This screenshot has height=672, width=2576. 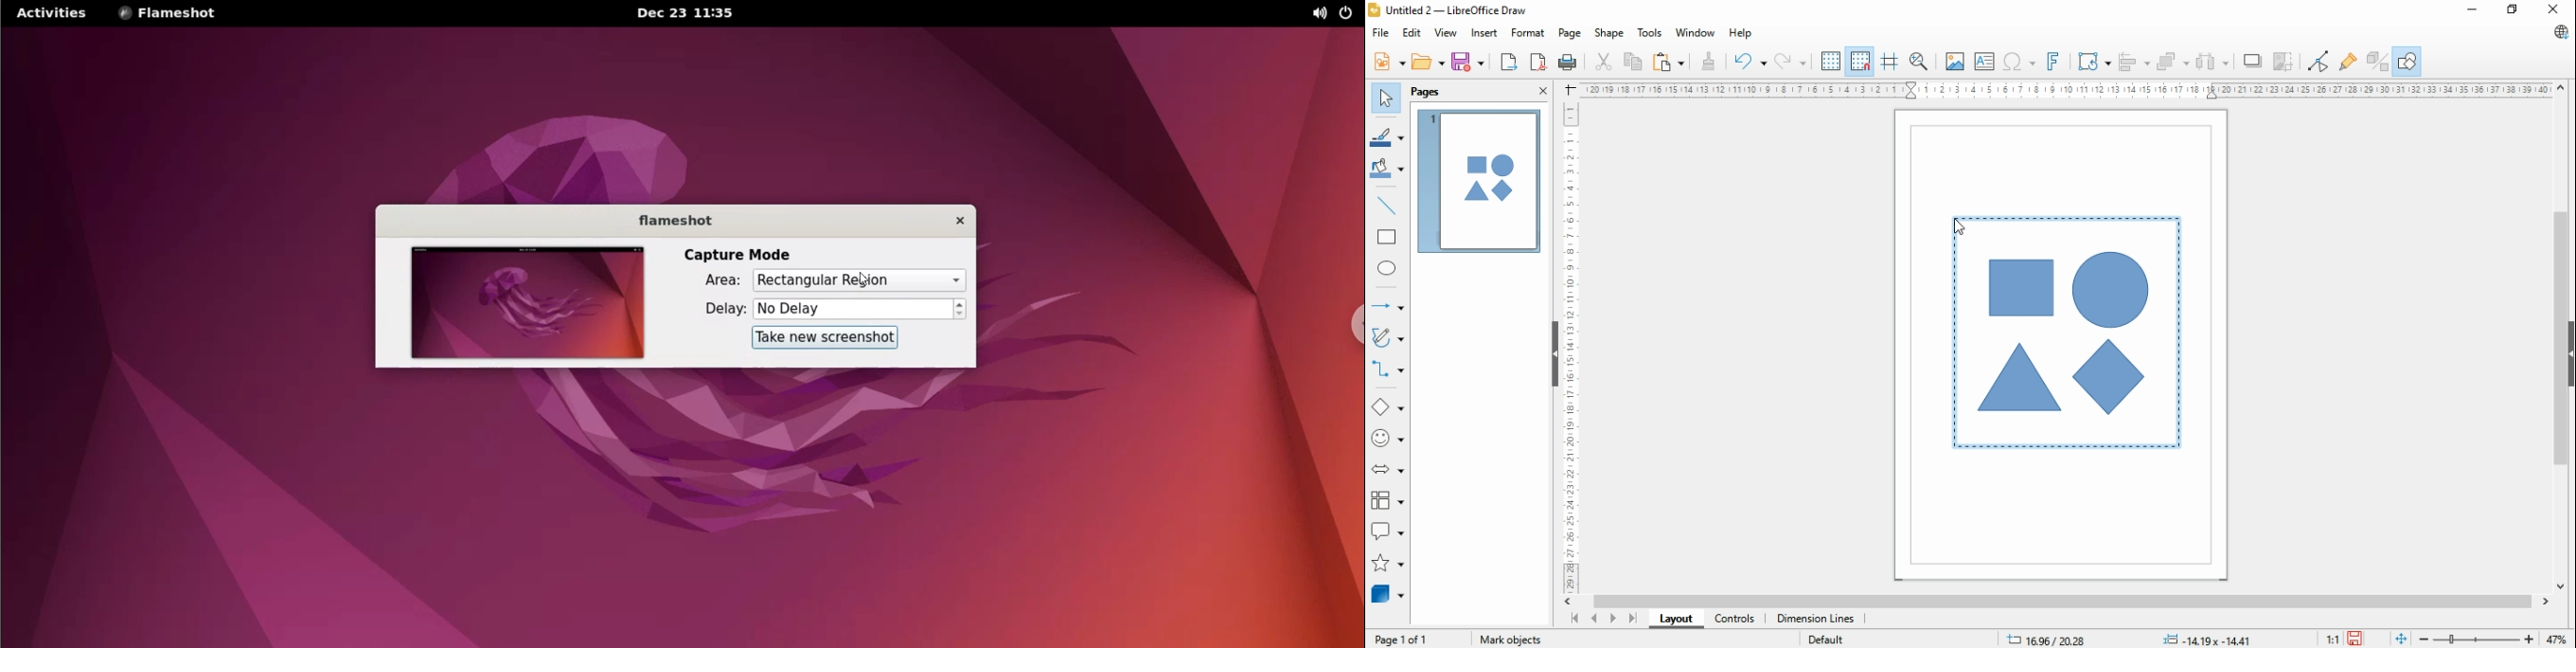 What do you see at coordinates (2557, 9) in the screenshot?
I see `close window` at bounding box center [2557, 9].